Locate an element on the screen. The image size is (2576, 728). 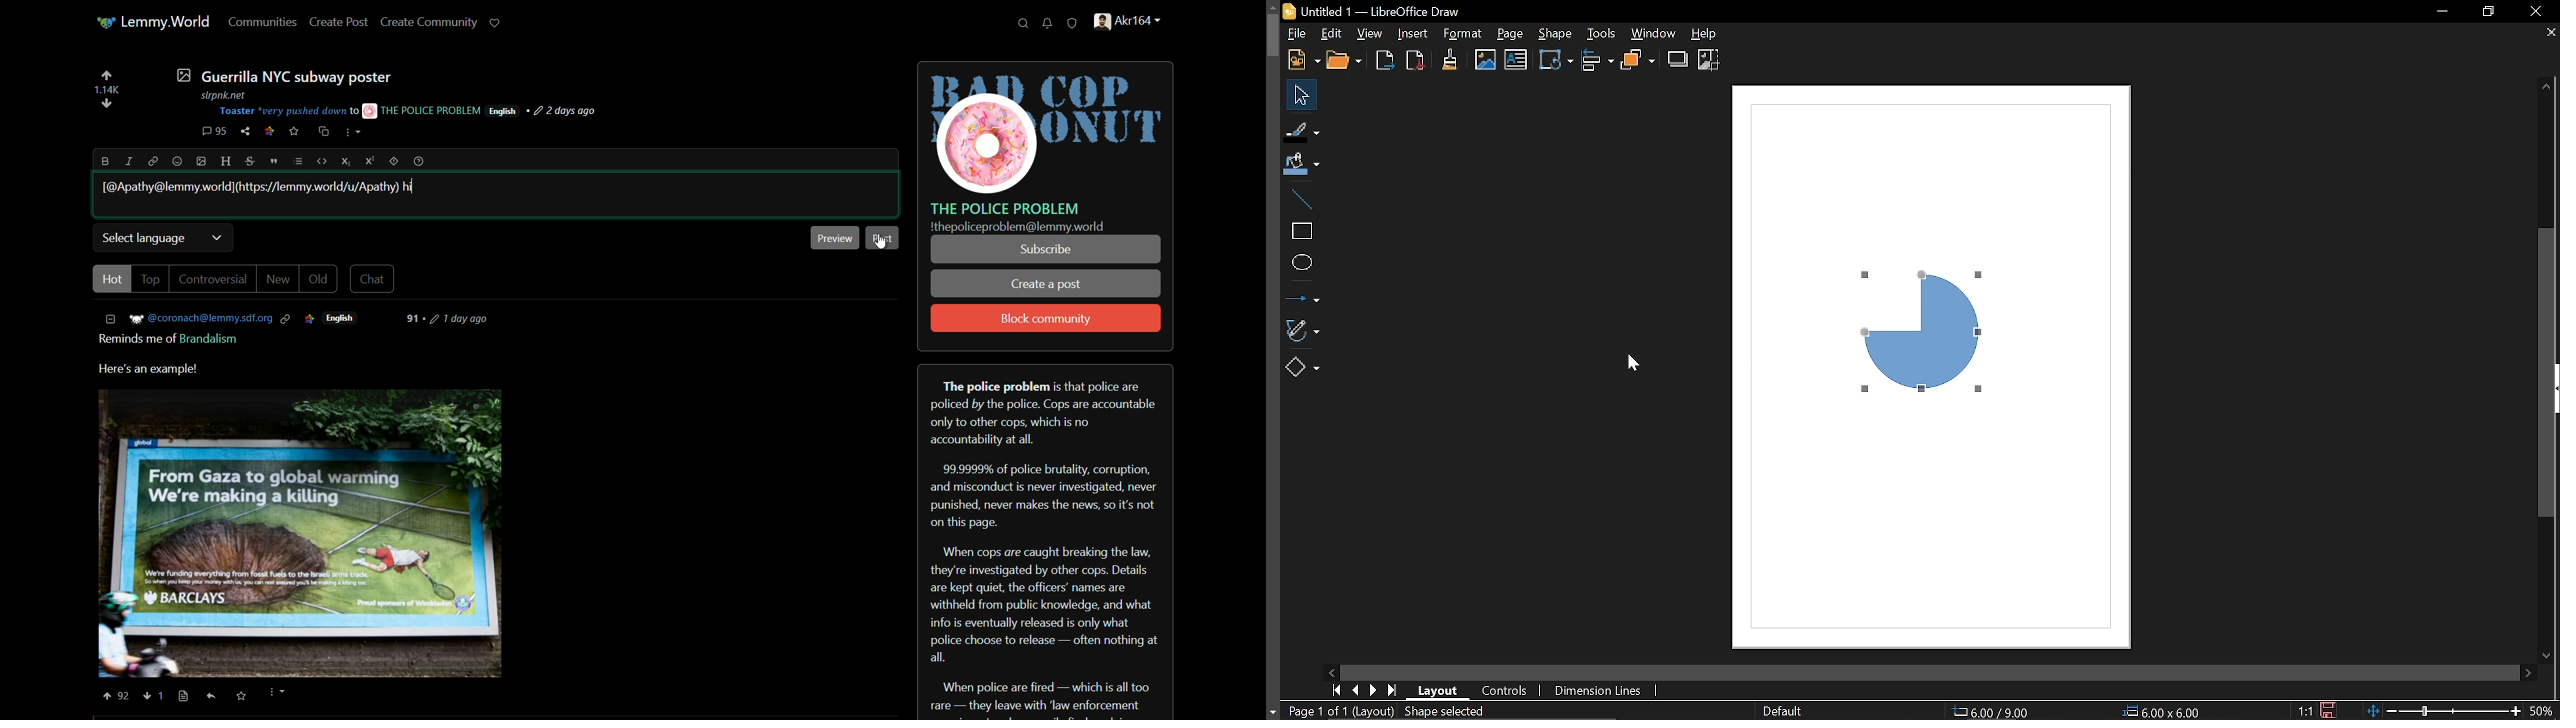
Move left is located at coordinates (1335, 671).